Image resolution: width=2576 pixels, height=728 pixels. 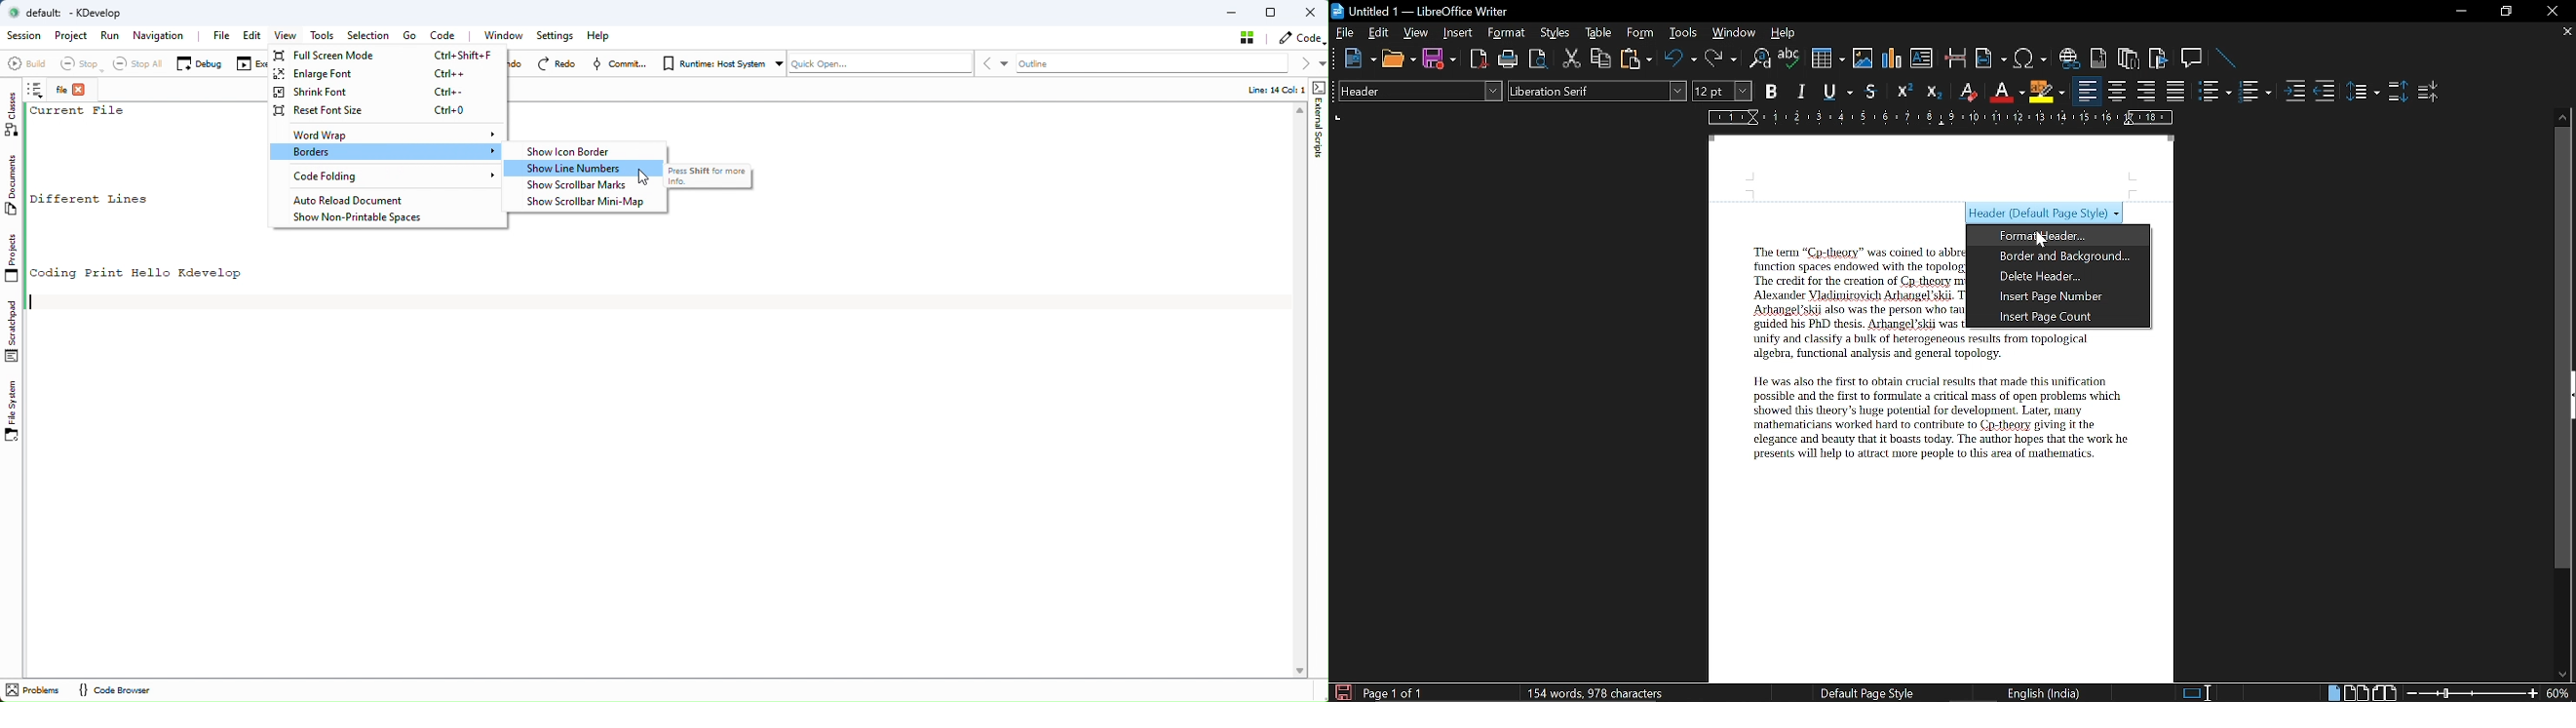 I want to click on insert diagram, so click(x=1892, y=58).